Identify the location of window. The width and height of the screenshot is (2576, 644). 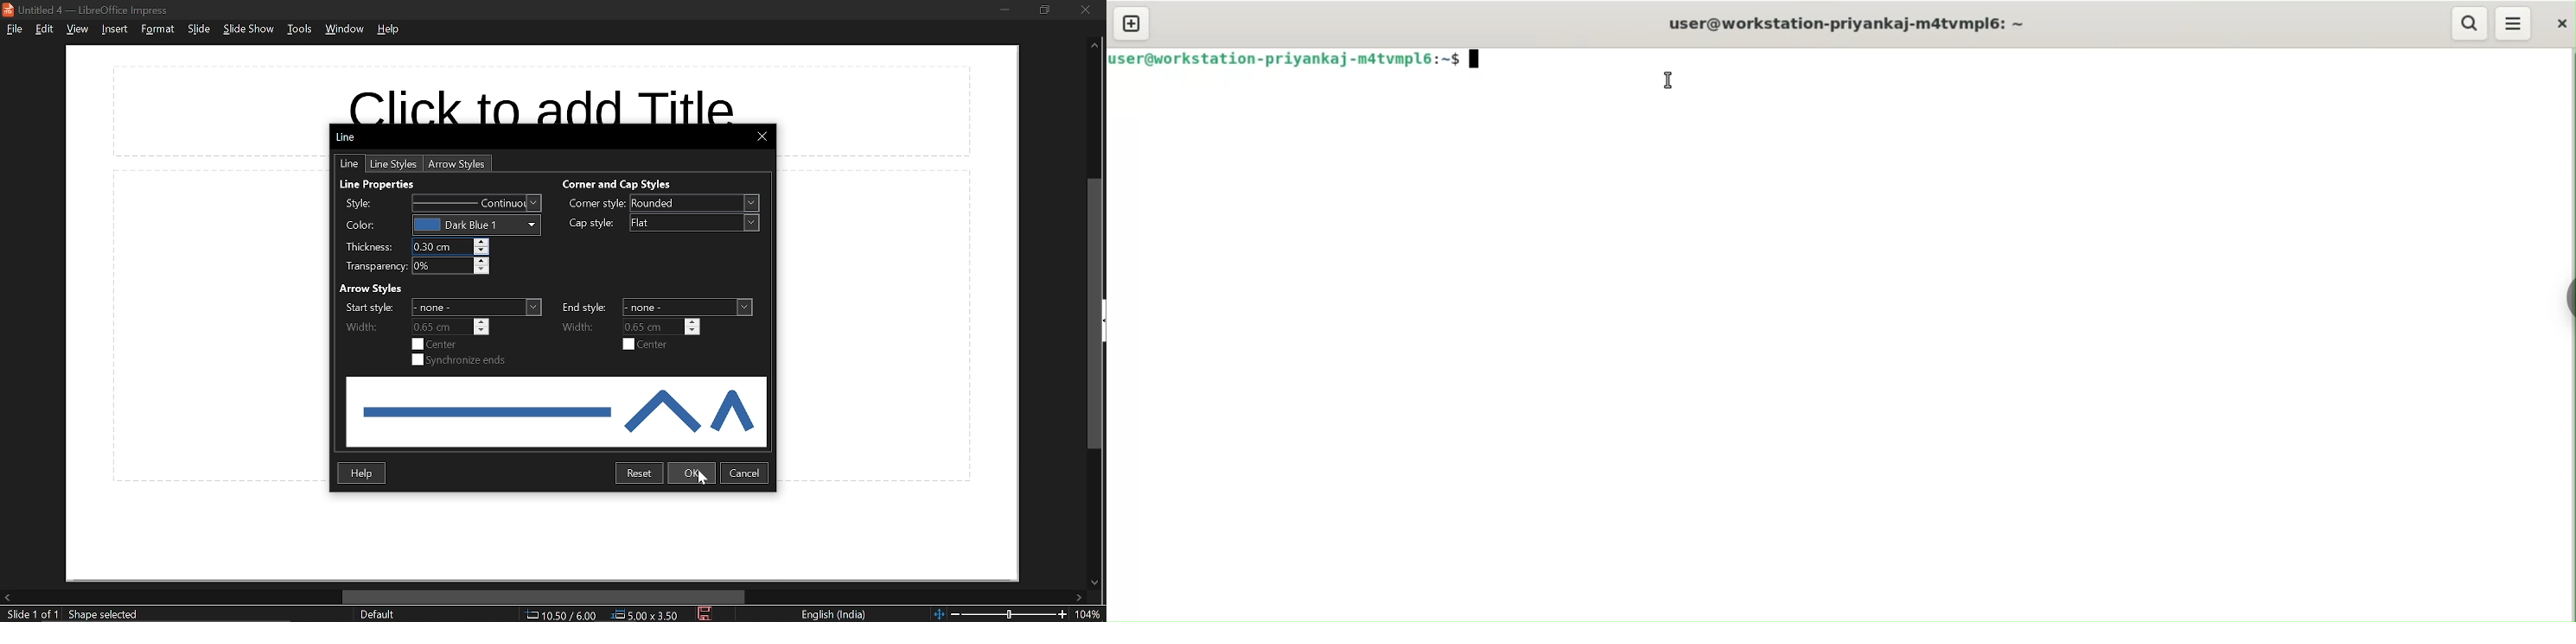
(344, 29).